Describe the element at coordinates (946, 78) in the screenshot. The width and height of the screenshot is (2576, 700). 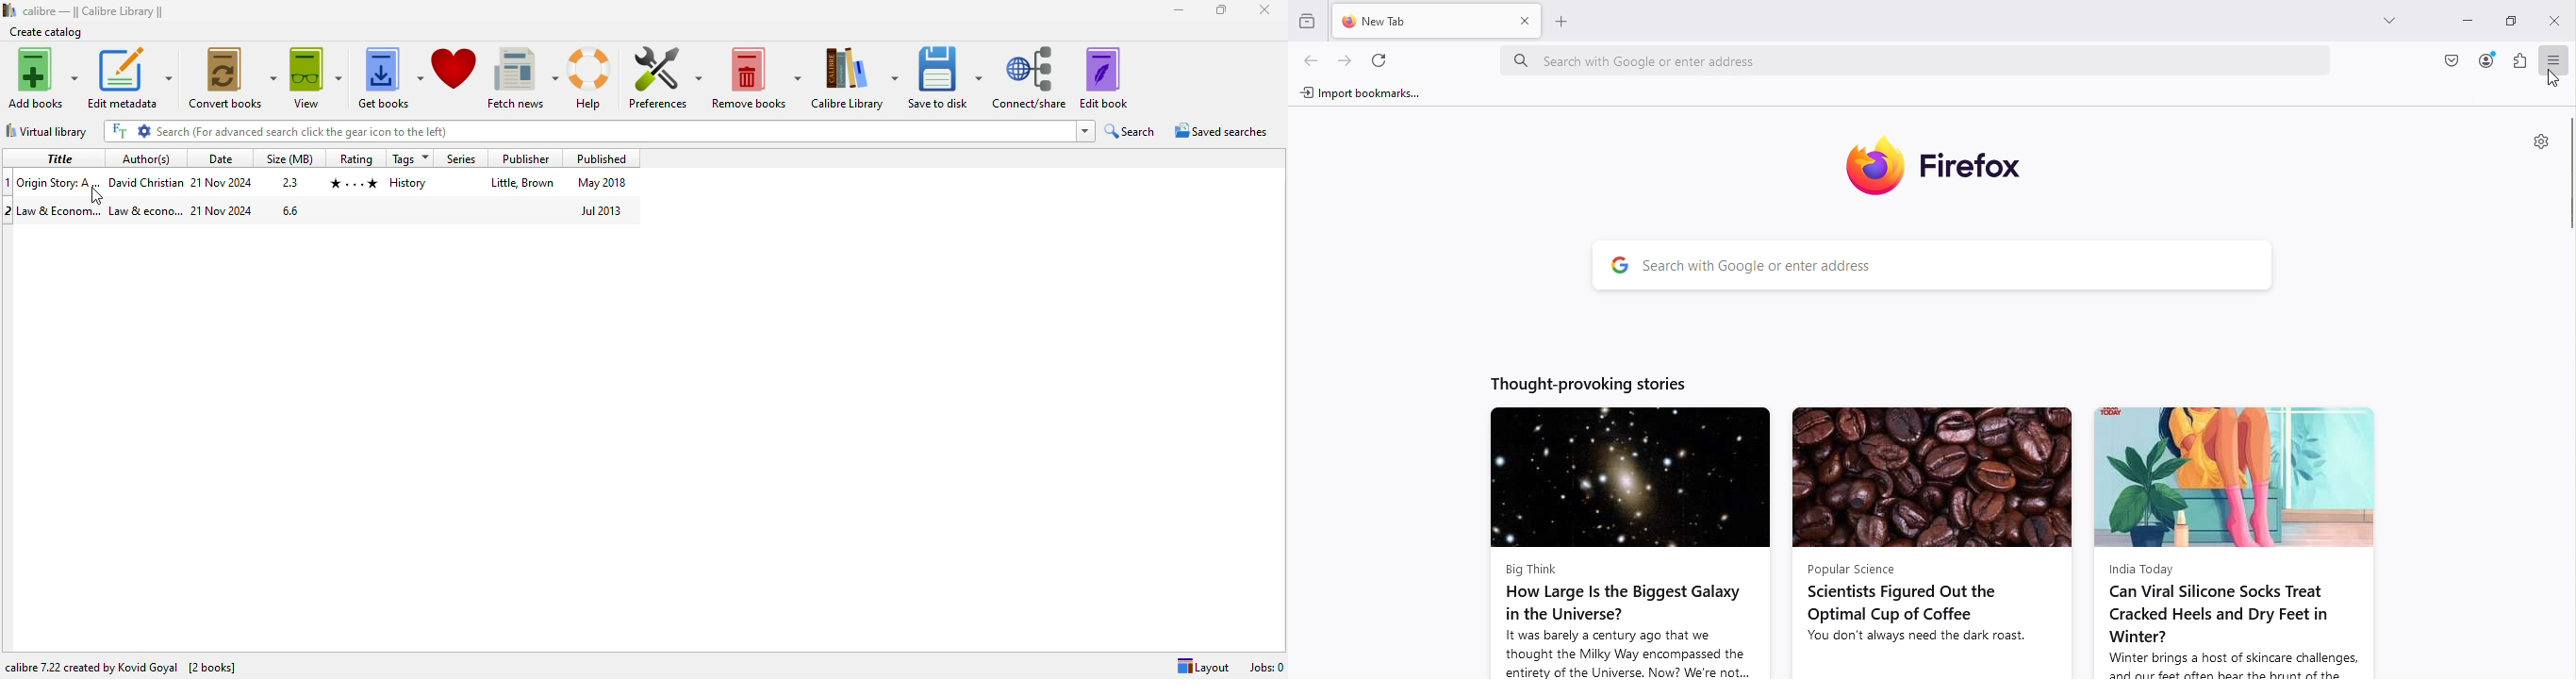
I see `save to disk` at that location.